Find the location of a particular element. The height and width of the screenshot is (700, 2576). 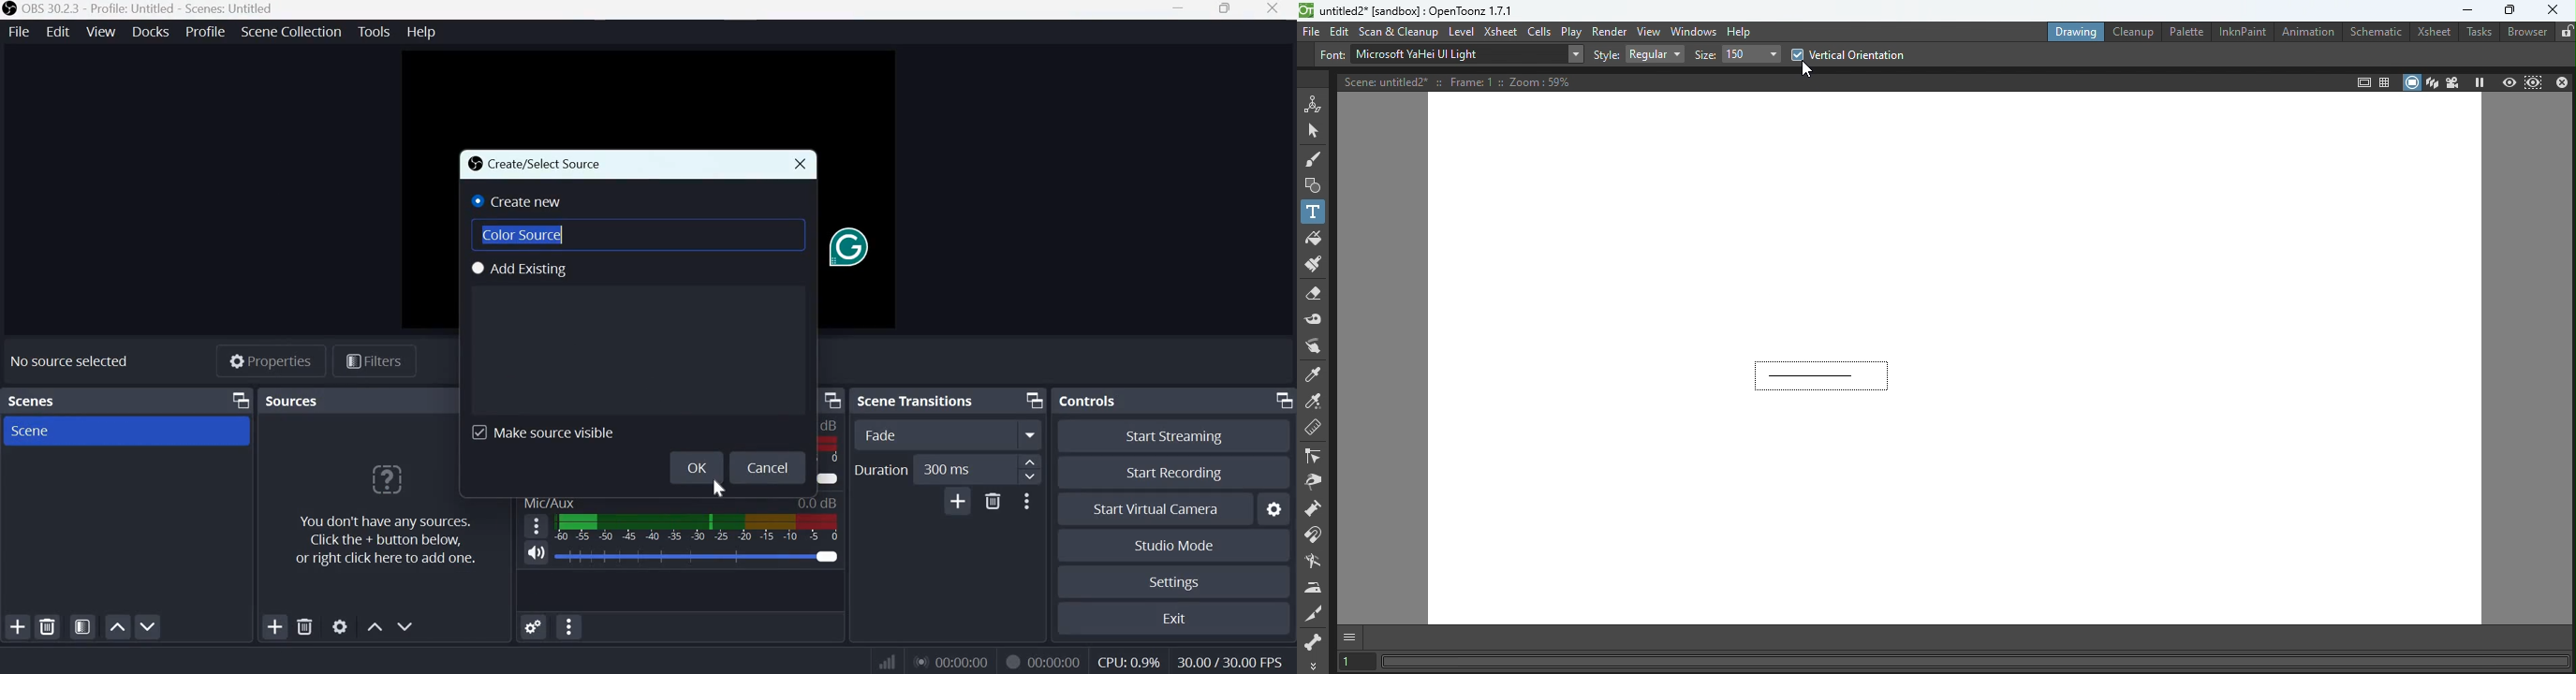

Size is located at coordinates (1705, 54).